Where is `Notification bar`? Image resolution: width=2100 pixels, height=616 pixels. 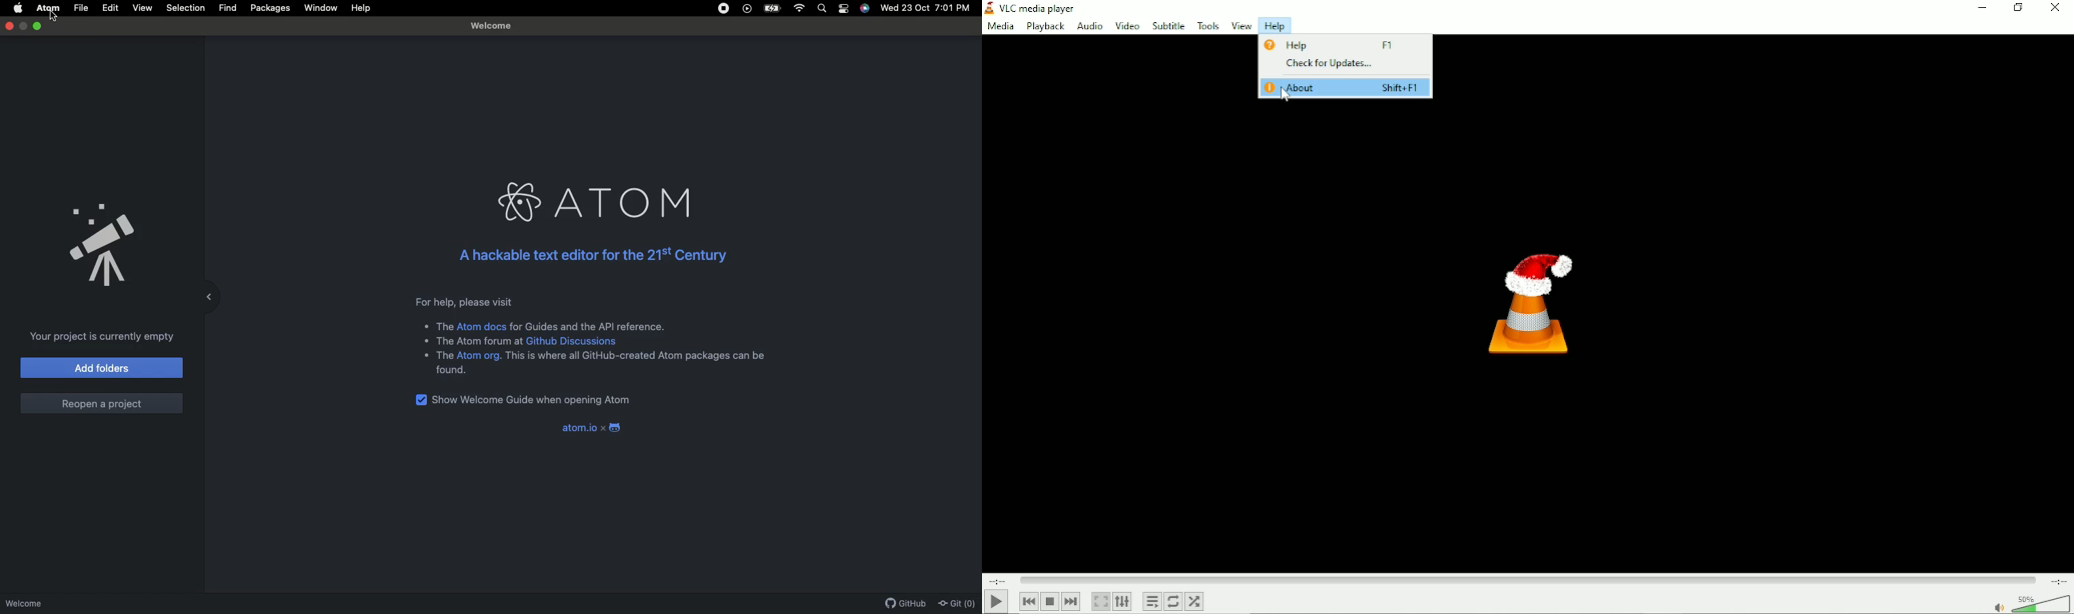
Notification bar is located at coordinates (845, 9).